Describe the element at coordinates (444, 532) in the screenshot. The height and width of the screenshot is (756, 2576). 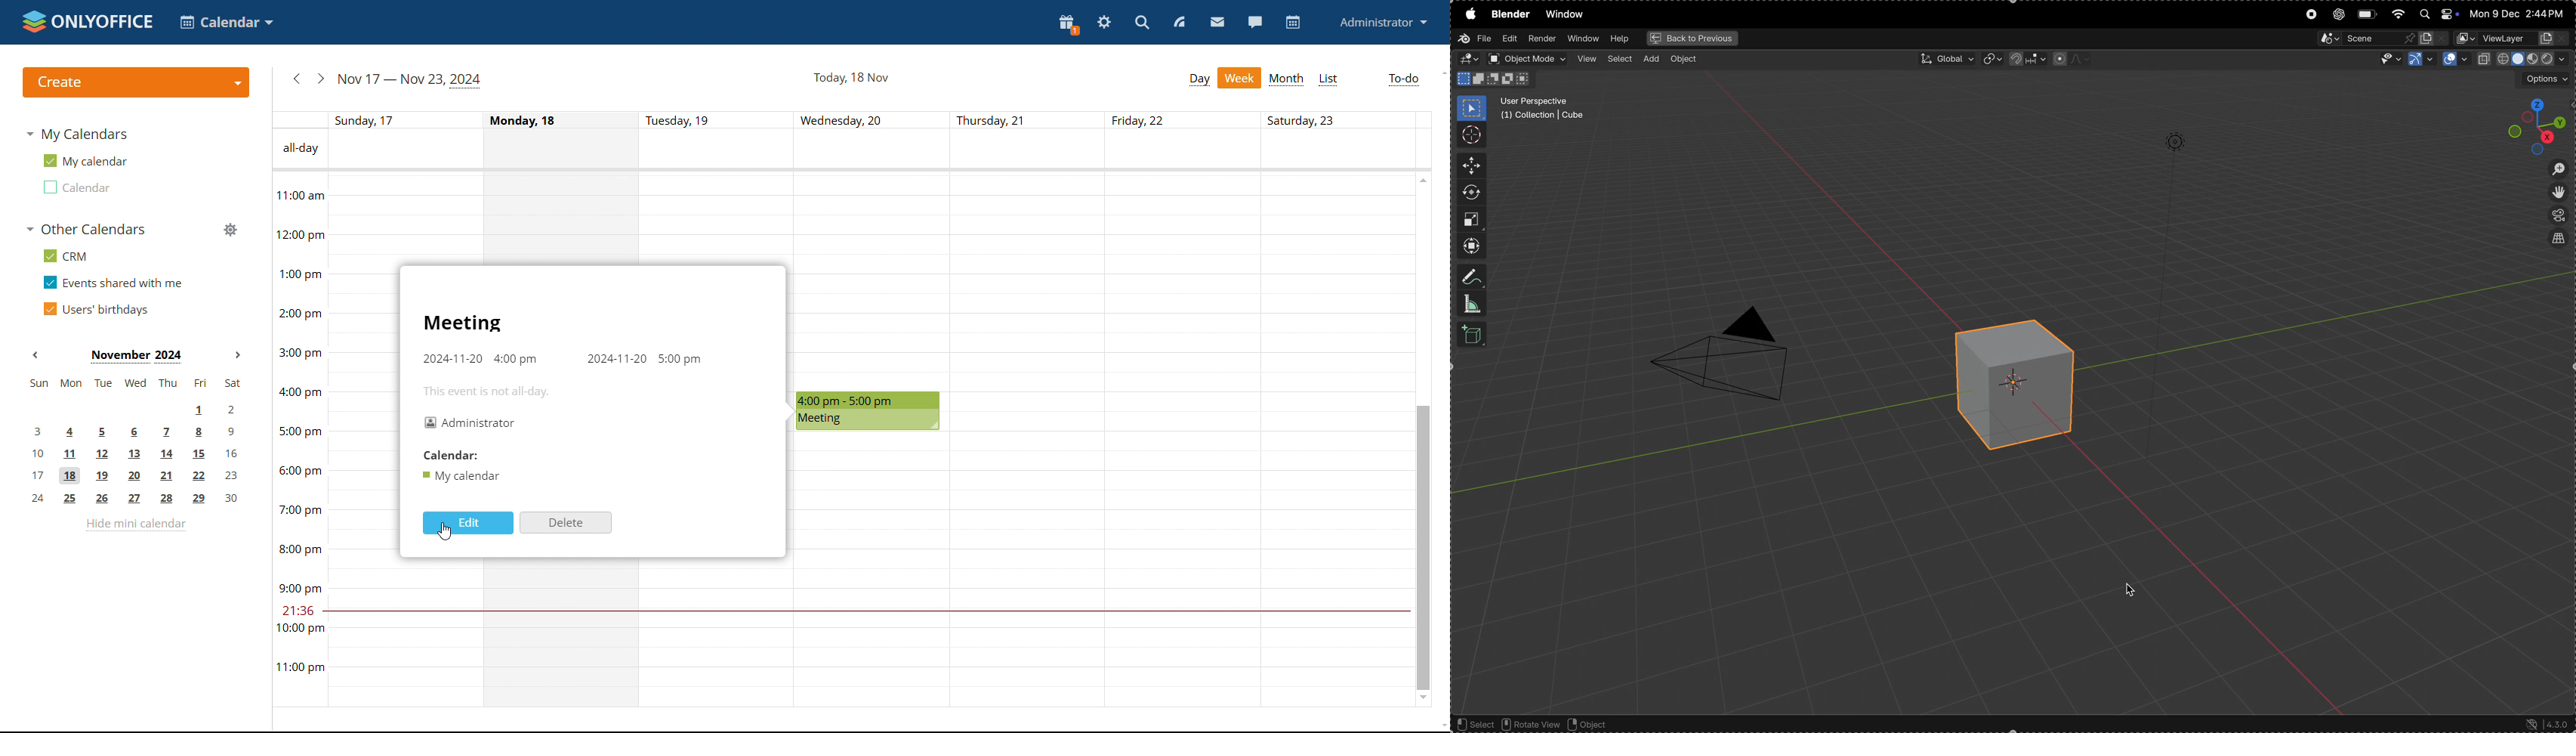
I see `cursor` at that location.